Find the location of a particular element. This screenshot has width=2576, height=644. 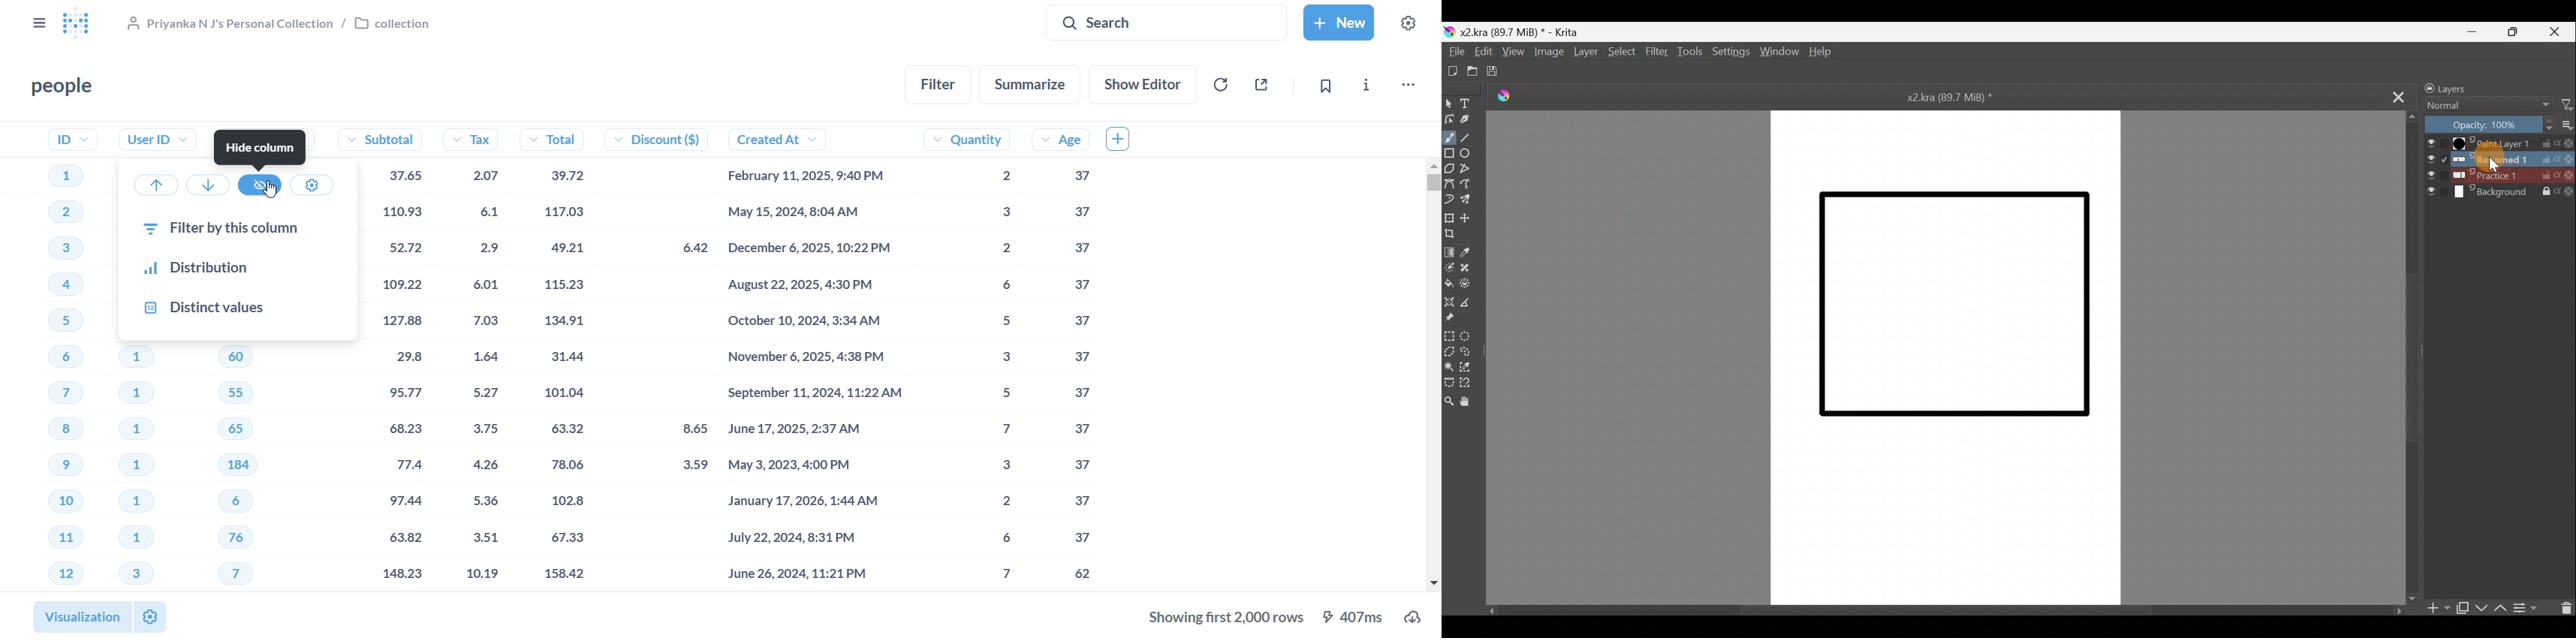

Polyline tool is located at coordinates (1469, 168).